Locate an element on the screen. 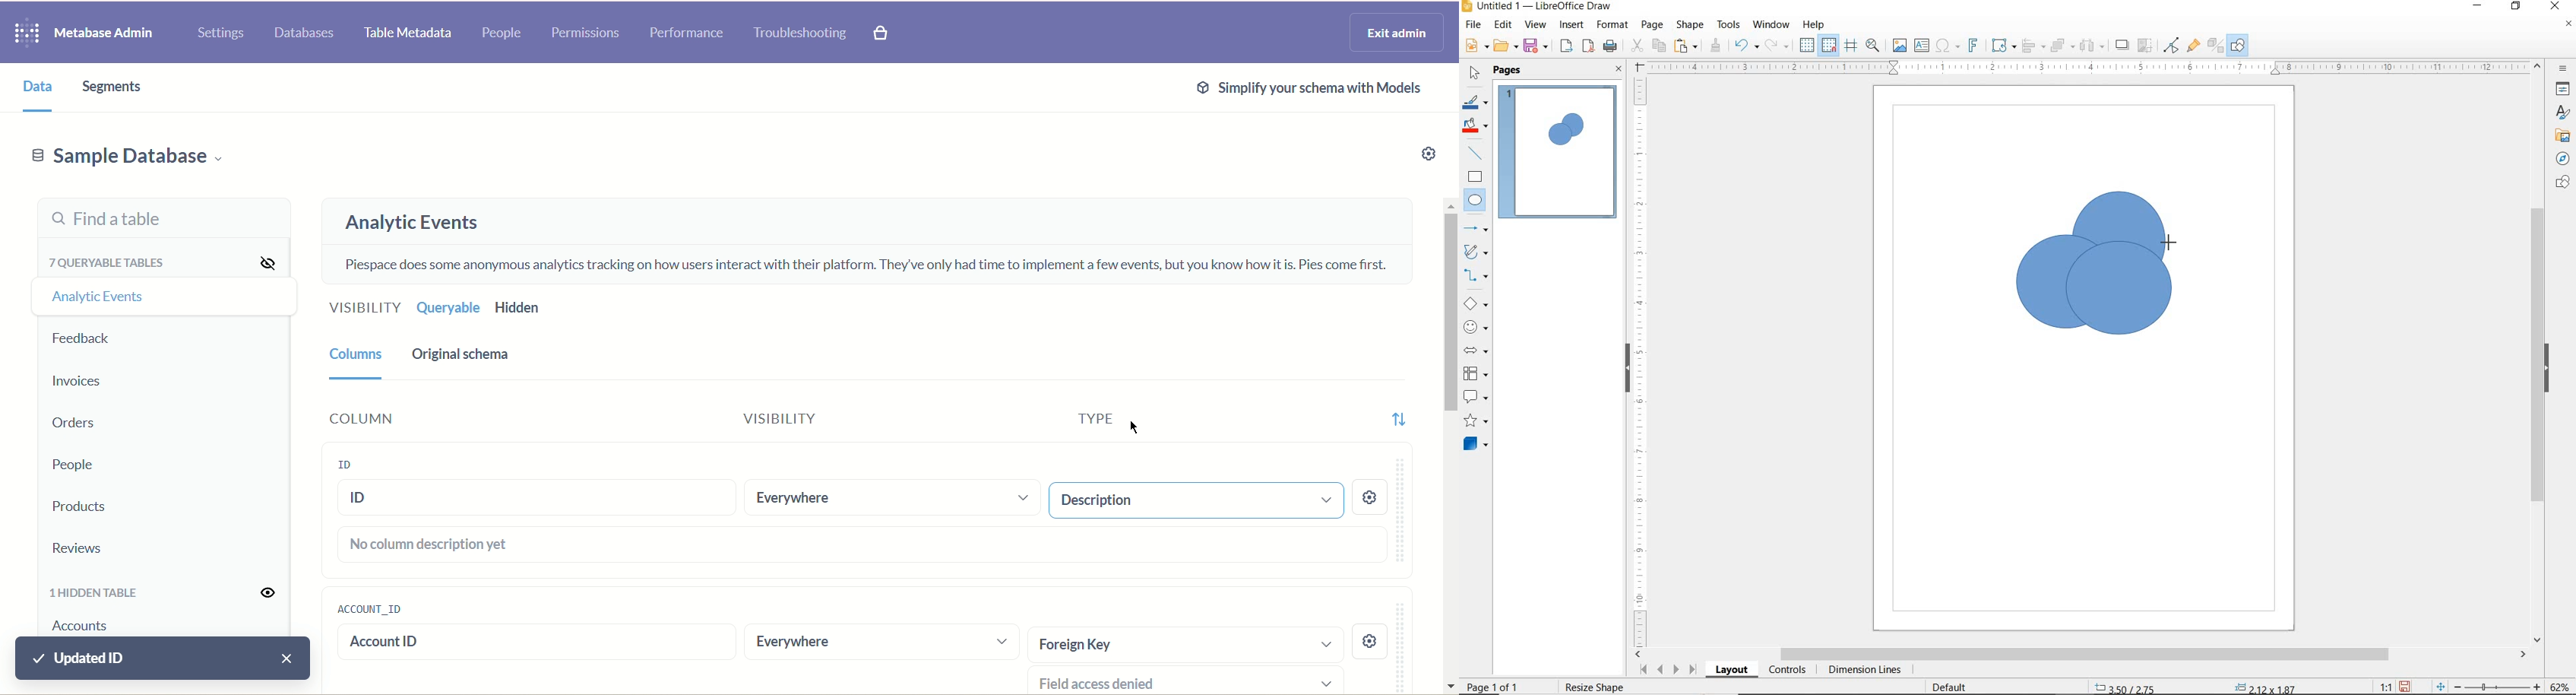  COPY is located at coordinates (1659, 45).